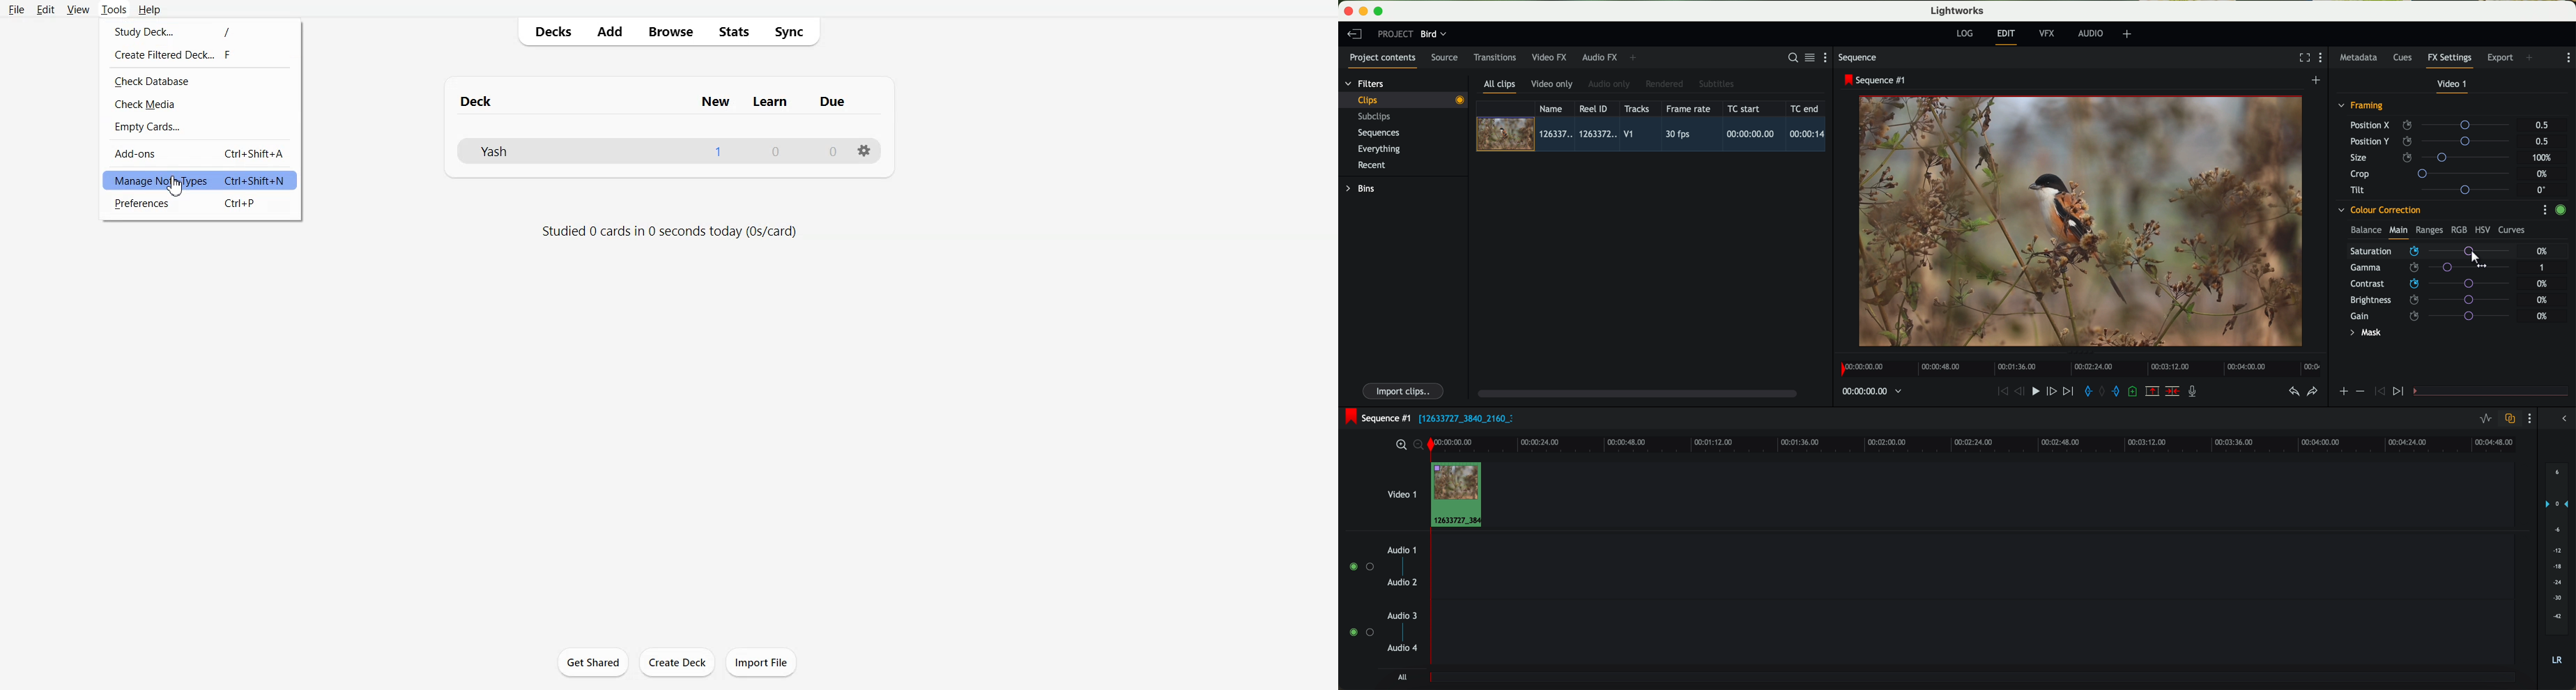  Describe the element at coordinates (2068, 391) in the screenshot. I see `move foward` at that location.